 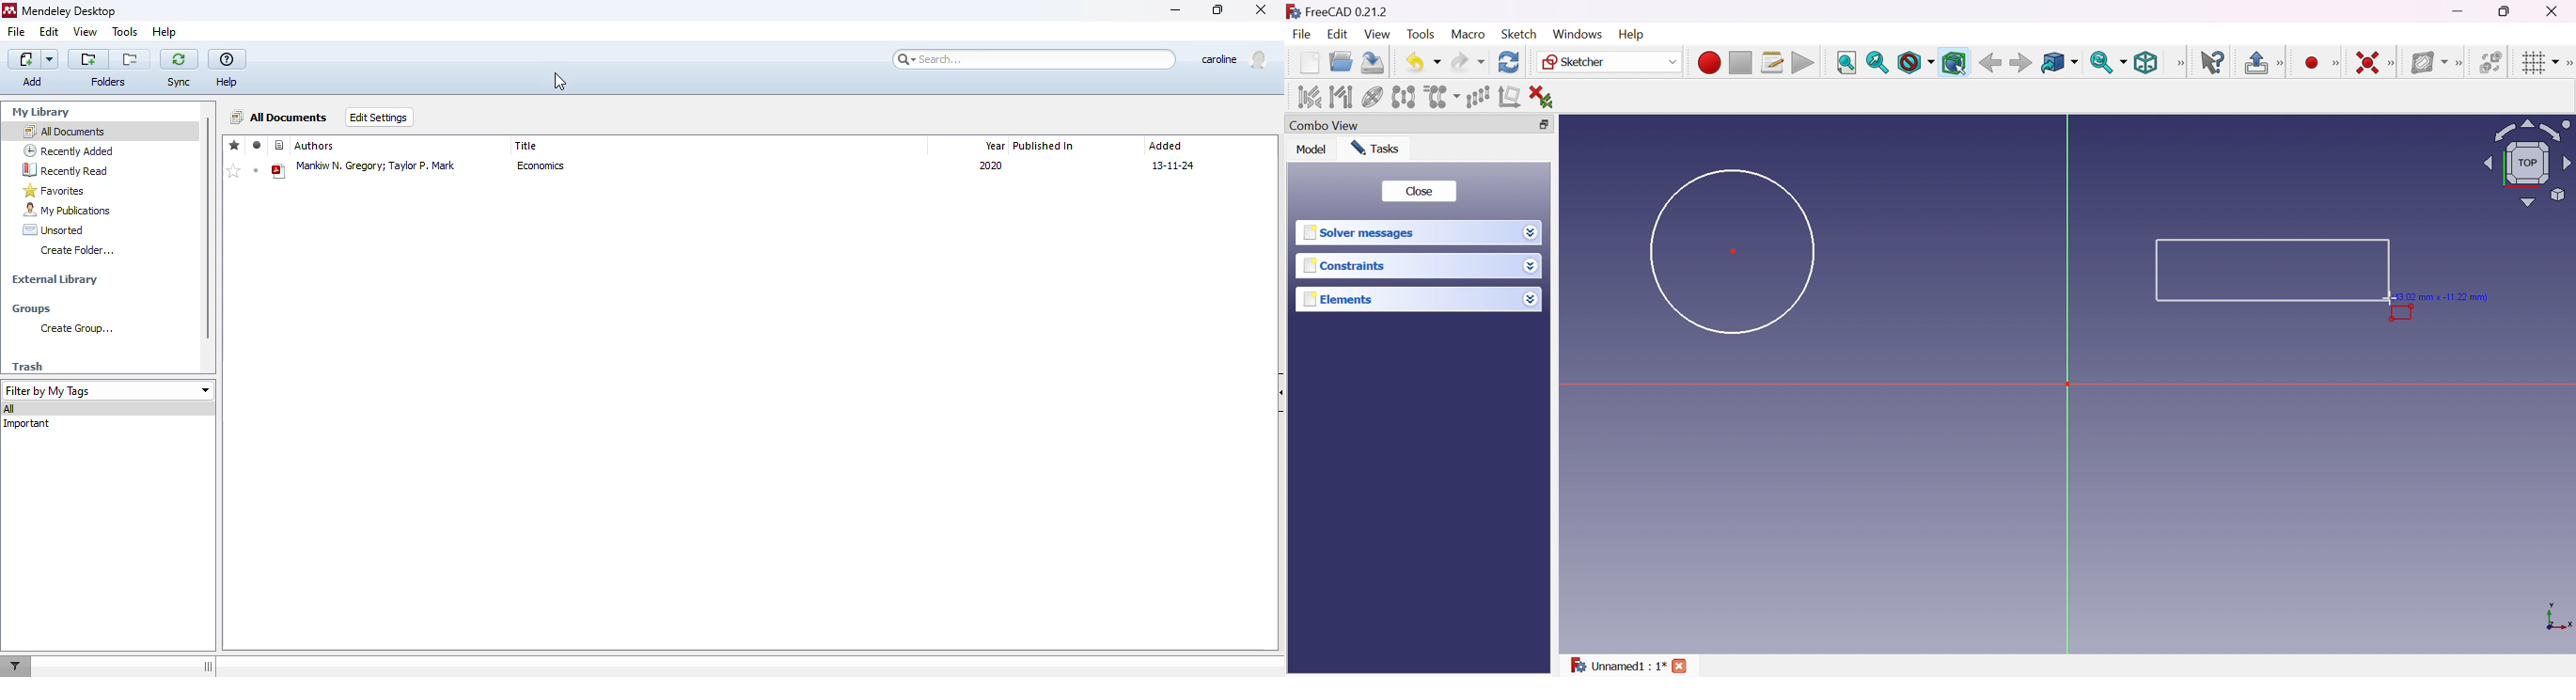 I want to click on filter by my tags, so click(x=108, y=391).